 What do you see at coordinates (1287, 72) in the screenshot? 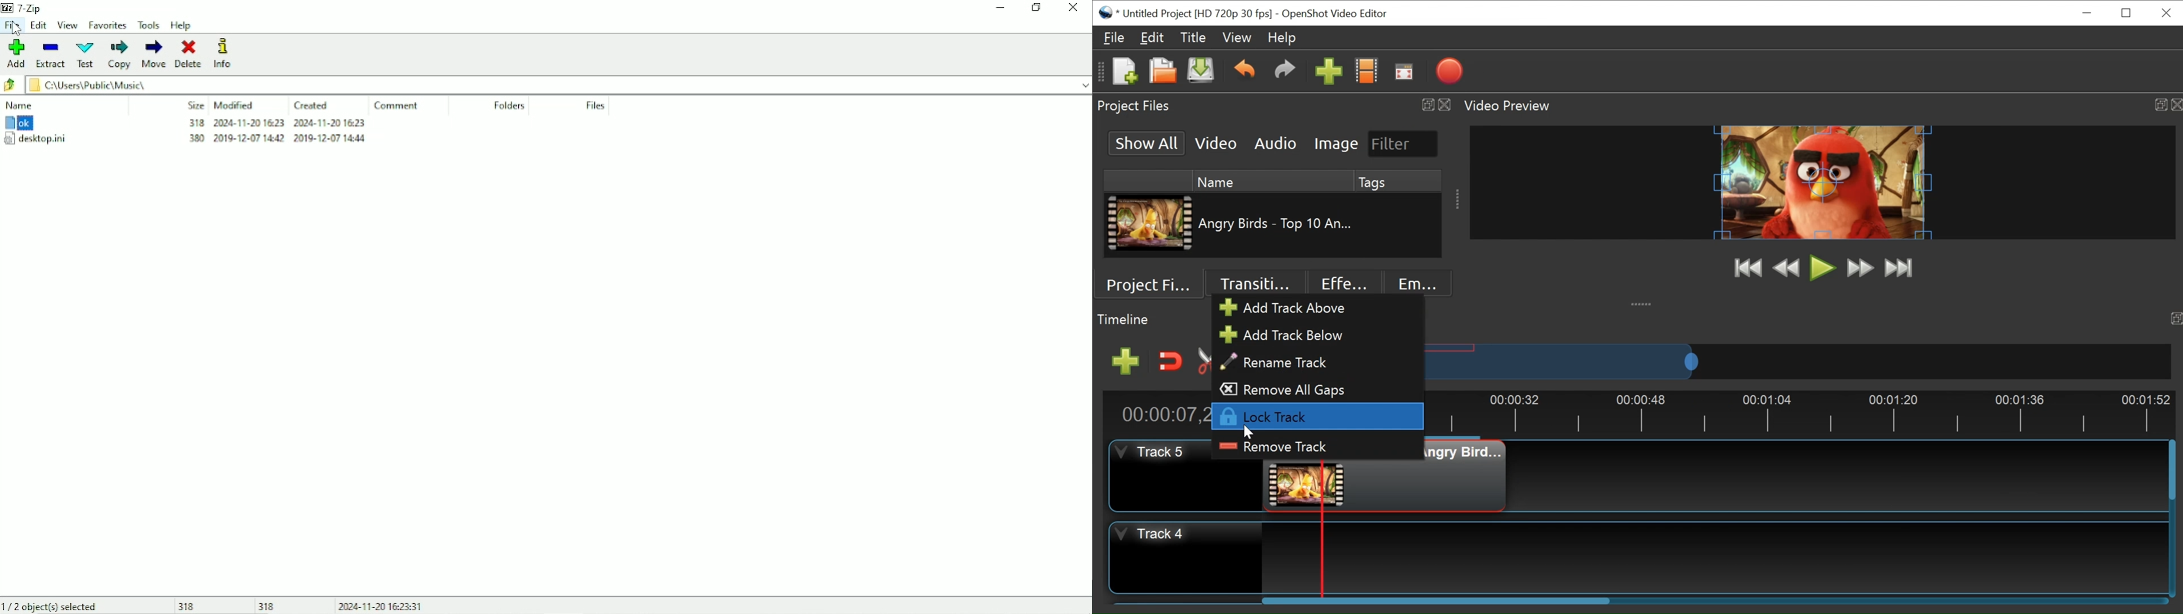
I see `Redo` at bounding box center [1287, 72].